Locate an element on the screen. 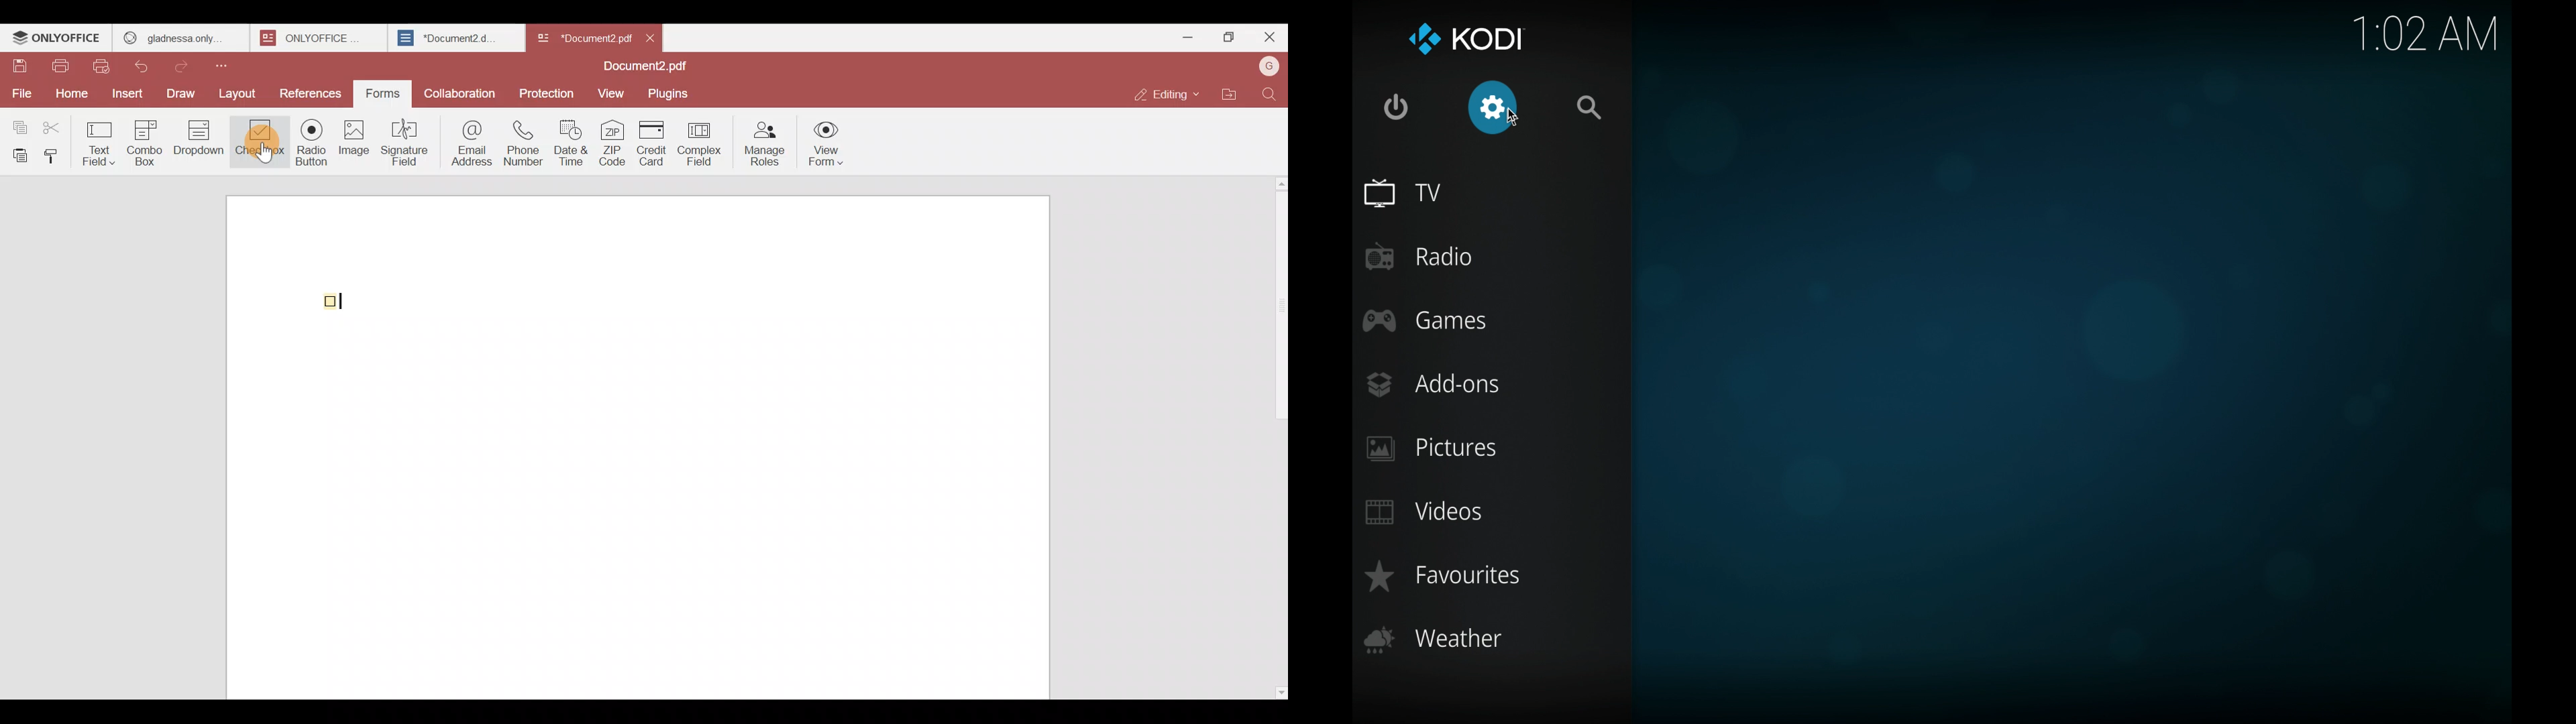 Image resolution: width=2576 pixels, height=728 pixels. Copy style is located at coordinates (56, 153).